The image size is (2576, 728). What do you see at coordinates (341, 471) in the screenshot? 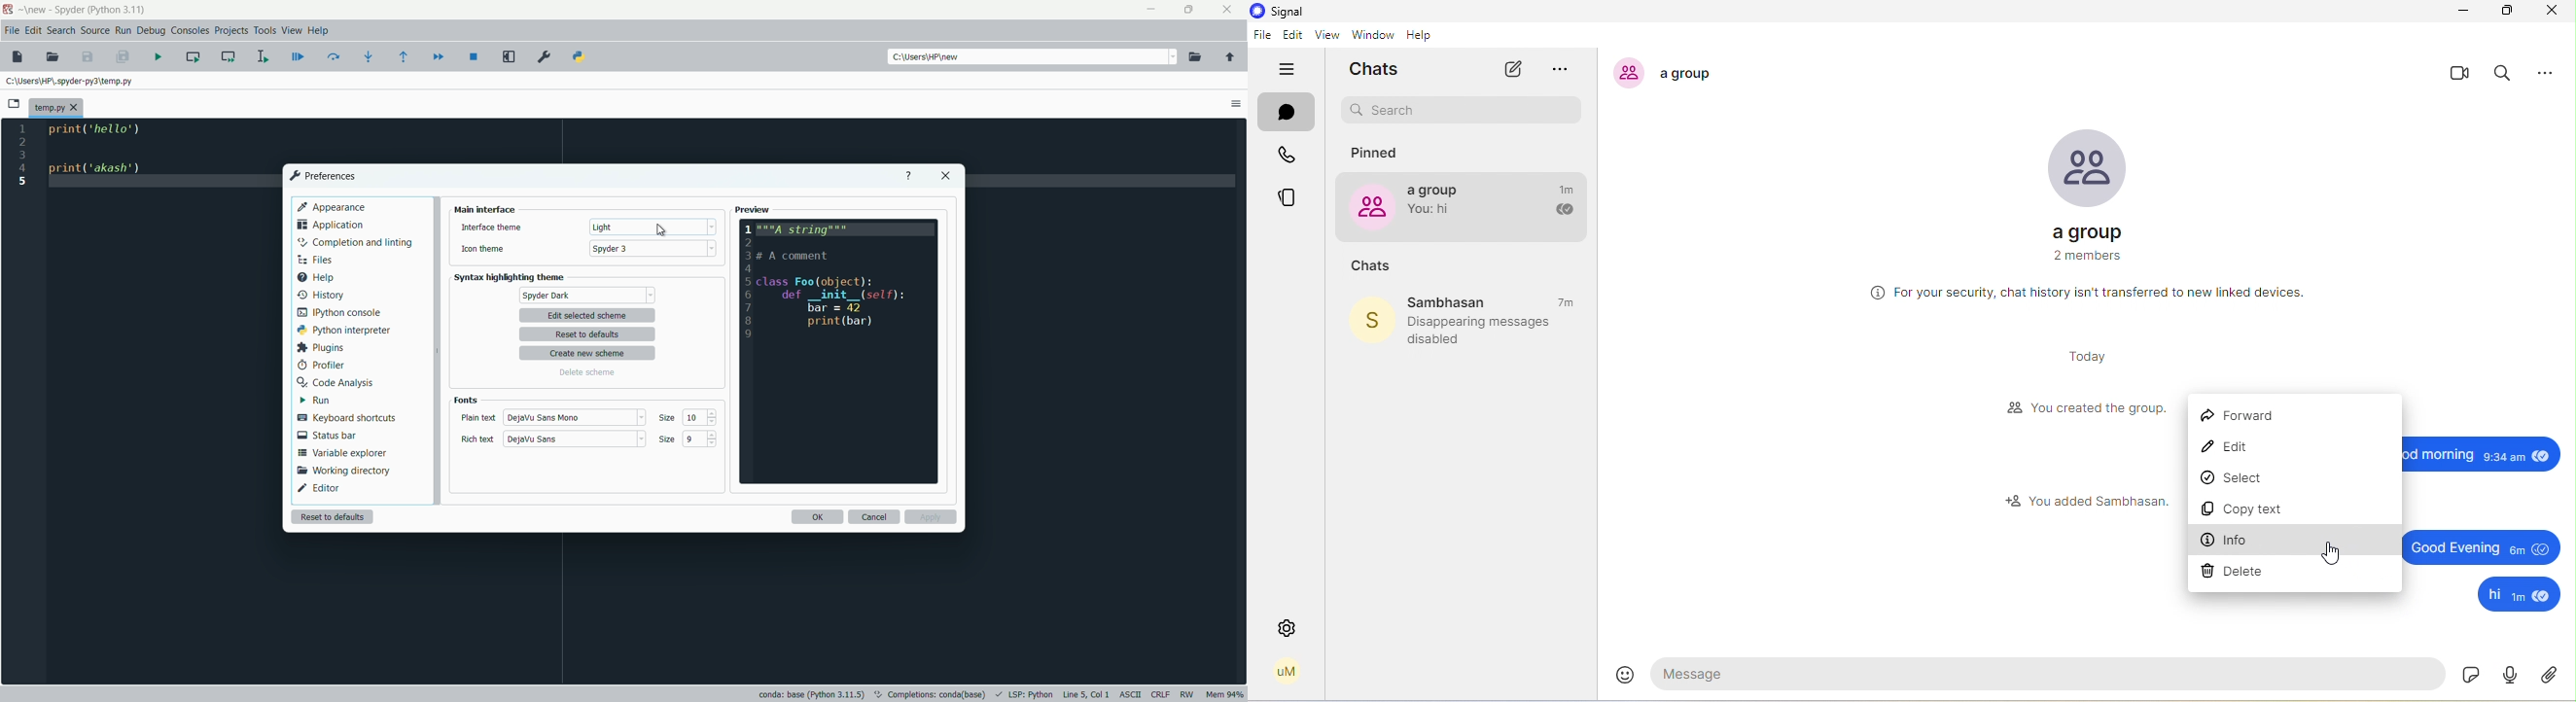
I see `working directory` at bounding box center [341, 471].